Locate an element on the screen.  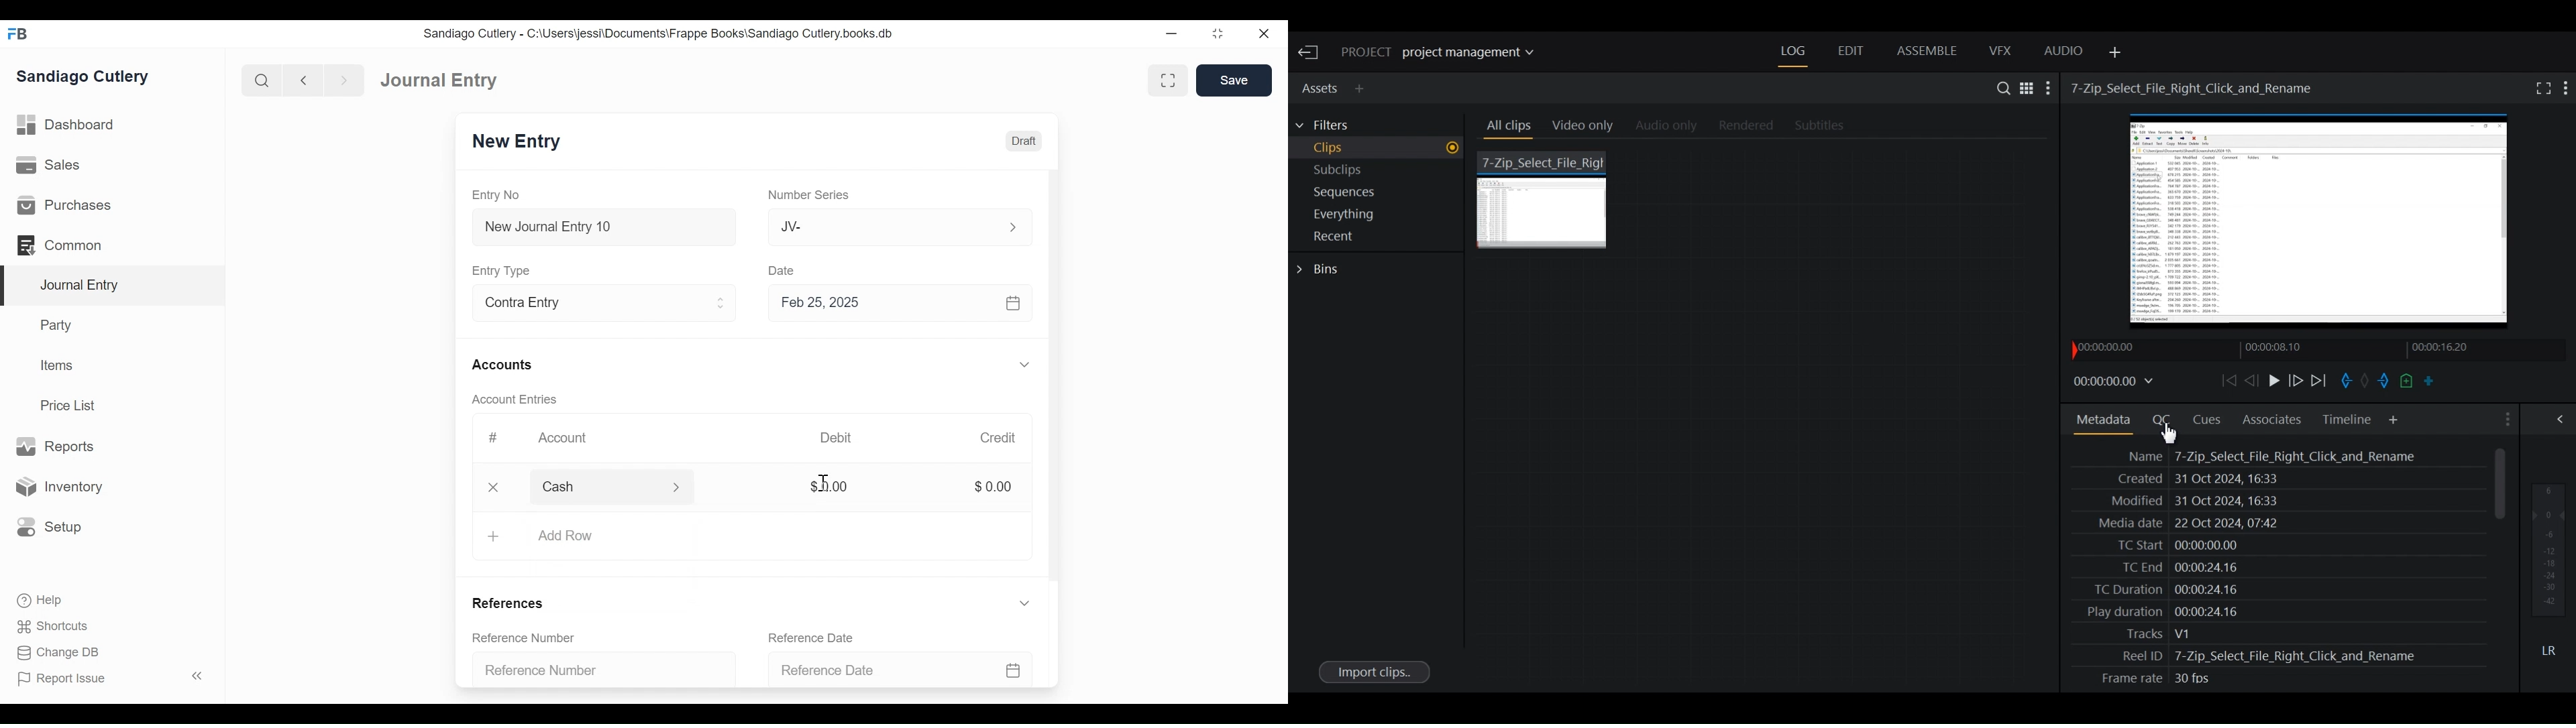
JV- is located at coordinates (883, 227).